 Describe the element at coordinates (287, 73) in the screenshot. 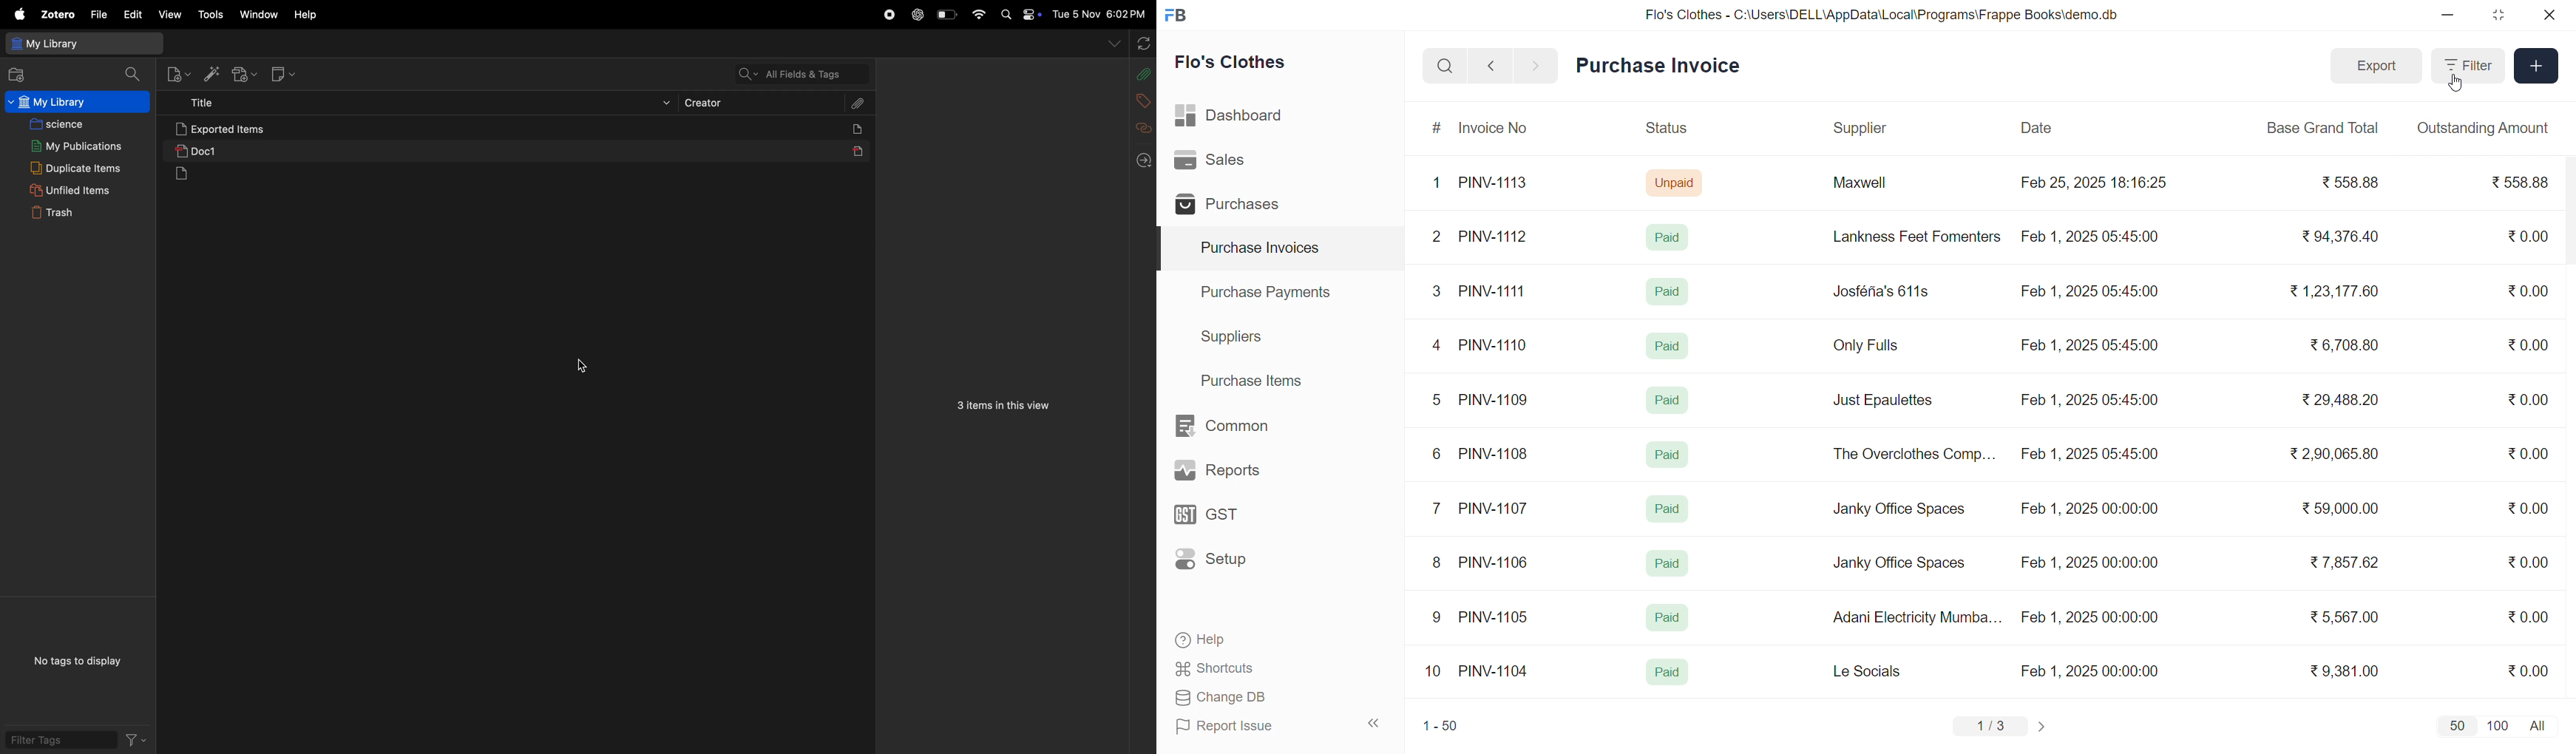

I see `new note` at that location.